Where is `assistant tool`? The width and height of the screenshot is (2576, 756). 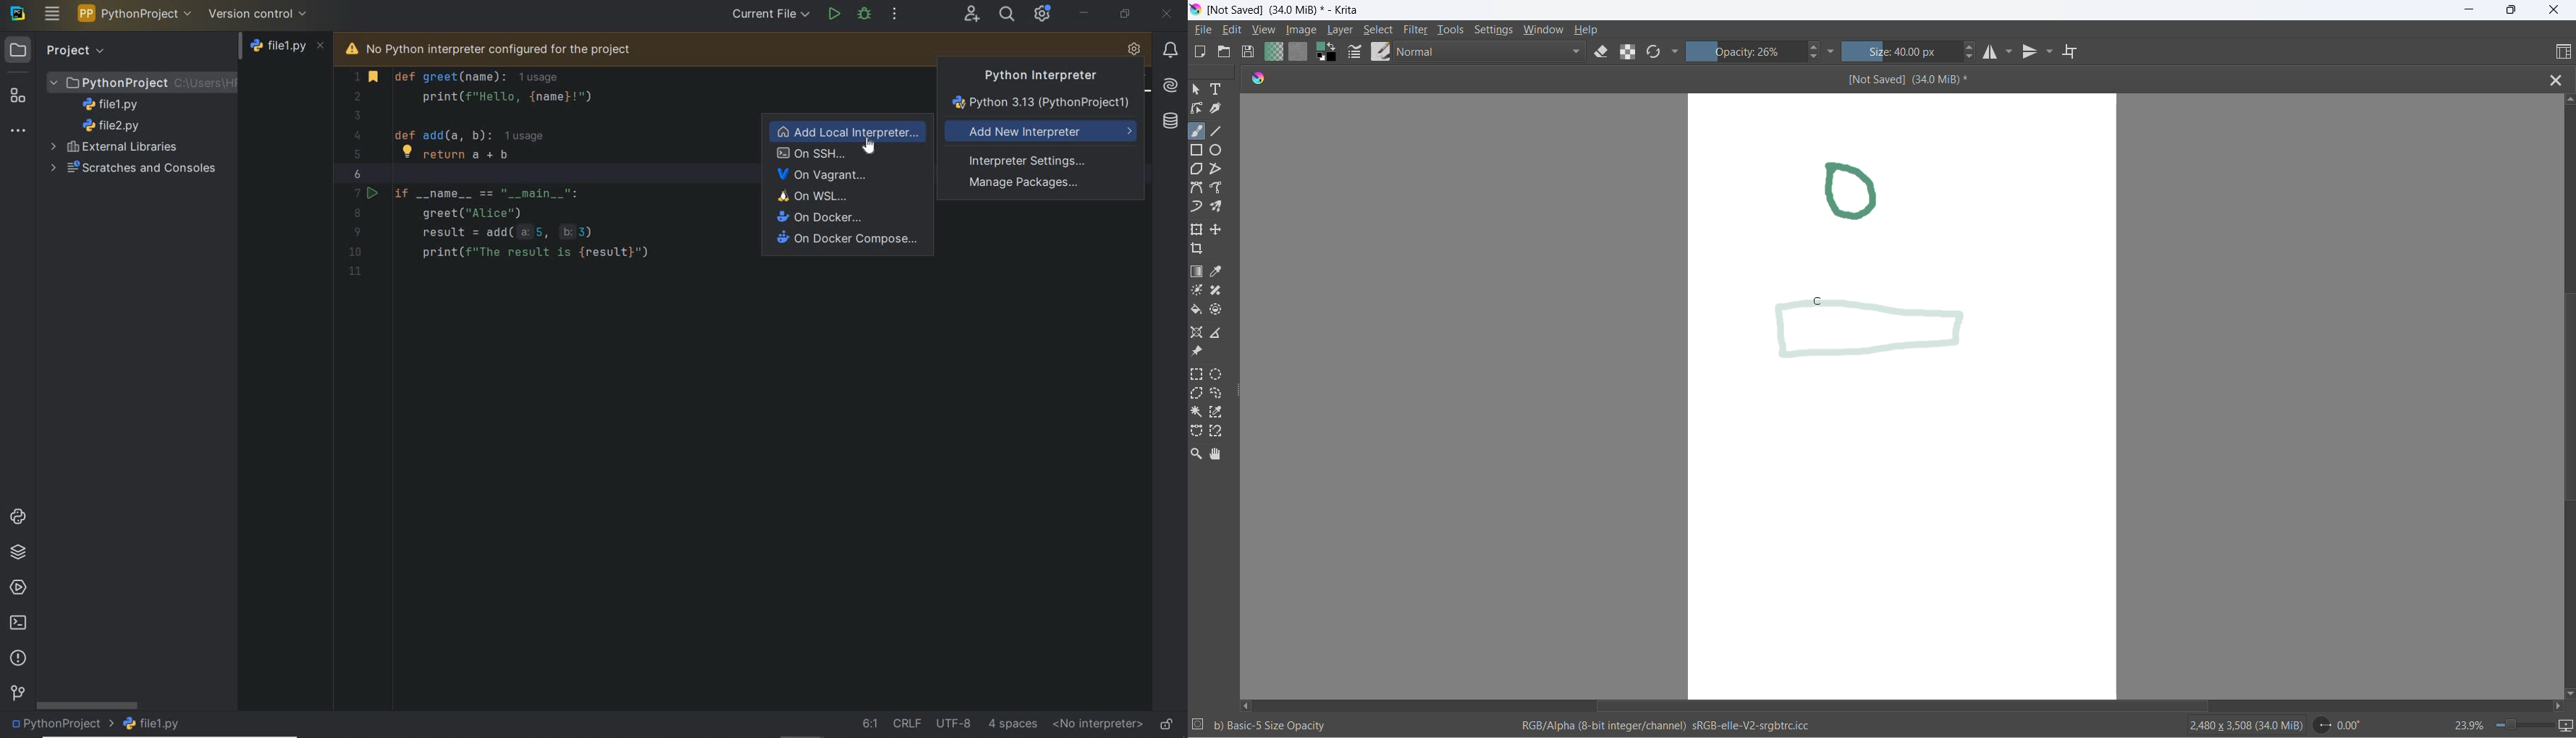 assistant tool is located at coordinates (1199, 332).